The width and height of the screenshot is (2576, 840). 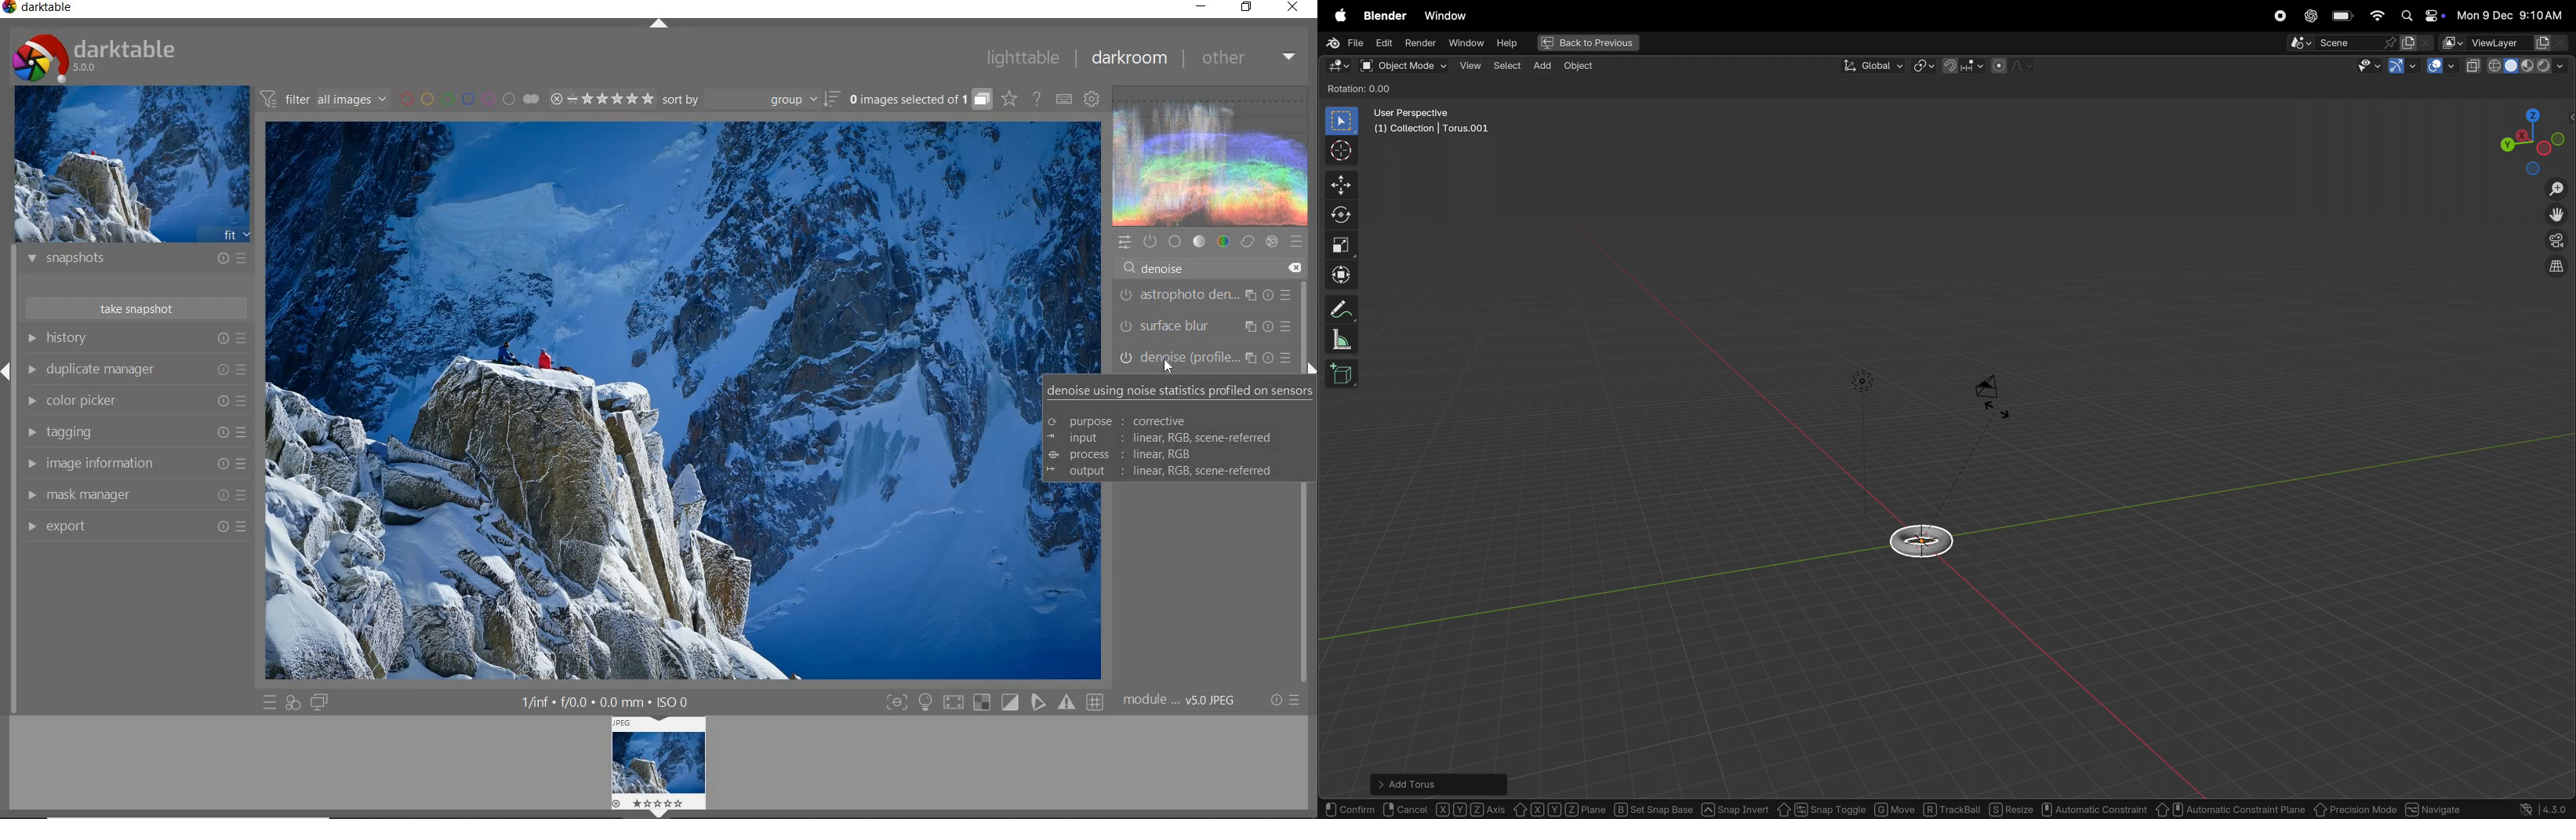 What do you see at coordinates (2231, 807) in the screenshot?
I see `automatic constraint plane` at bounding box center [2231, 807].